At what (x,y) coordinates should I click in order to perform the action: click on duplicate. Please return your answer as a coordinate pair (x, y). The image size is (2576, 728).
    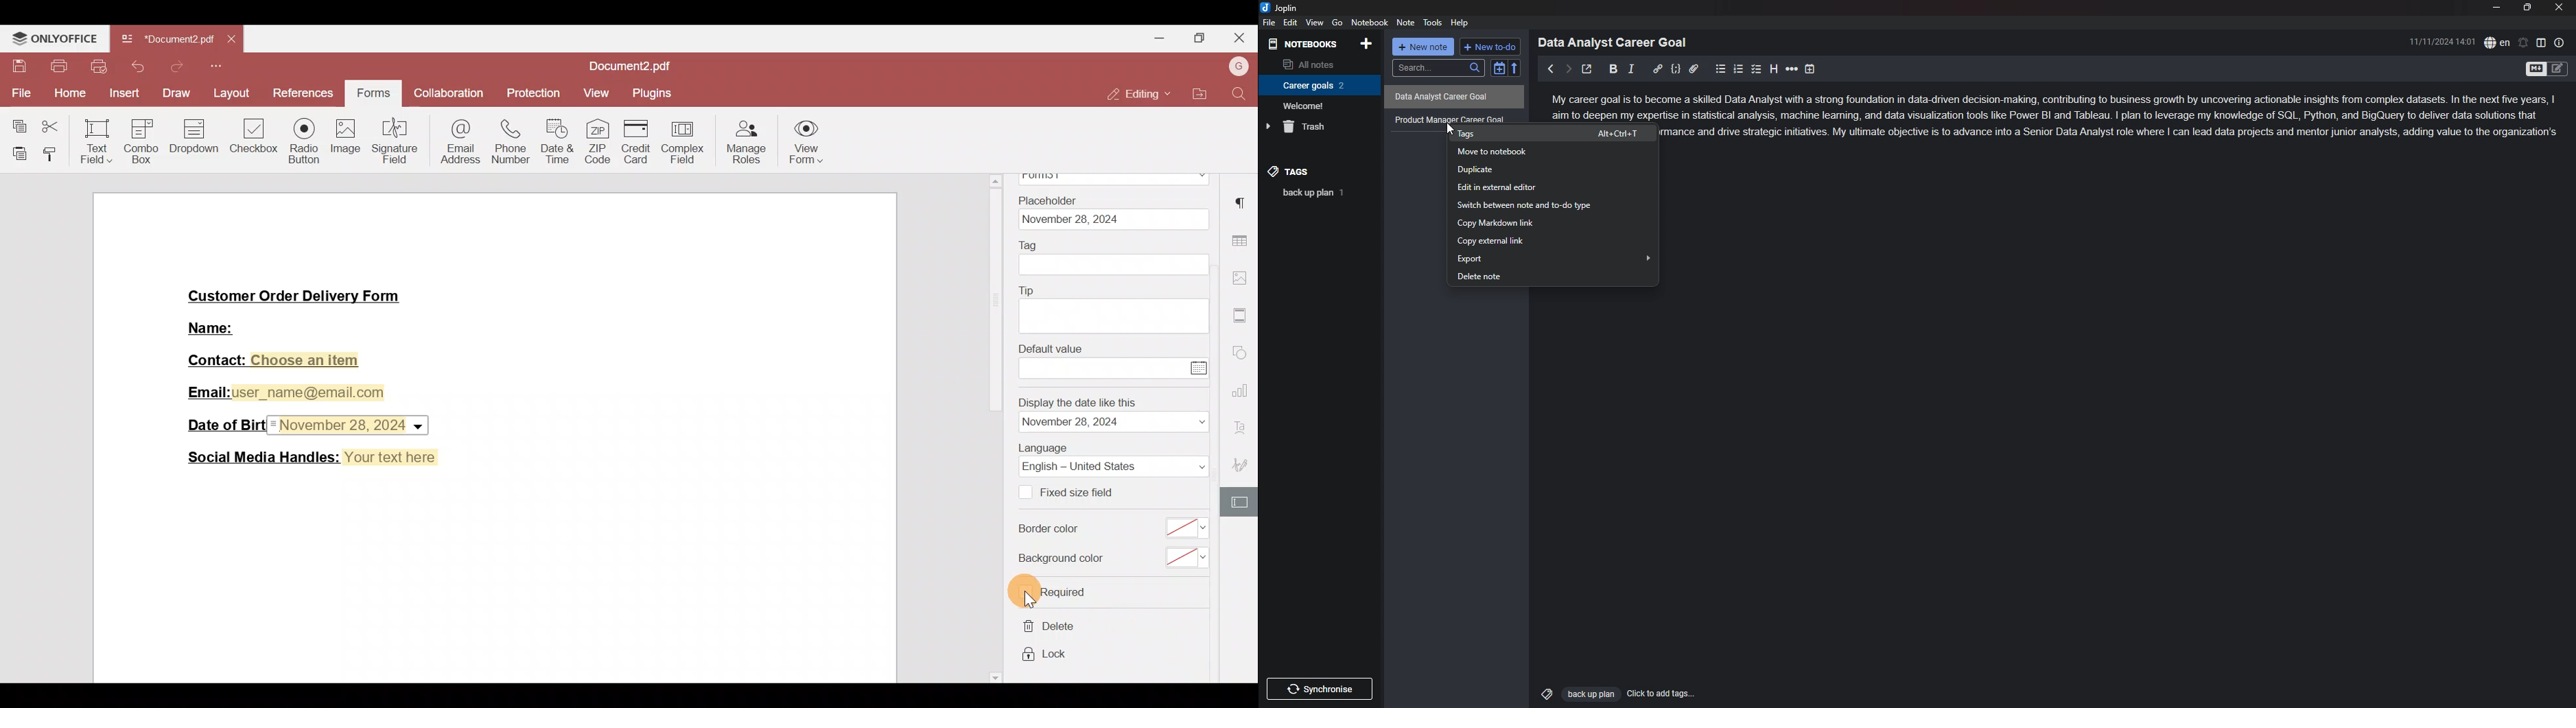
    Looking at the image, I should click on (1552, 169).